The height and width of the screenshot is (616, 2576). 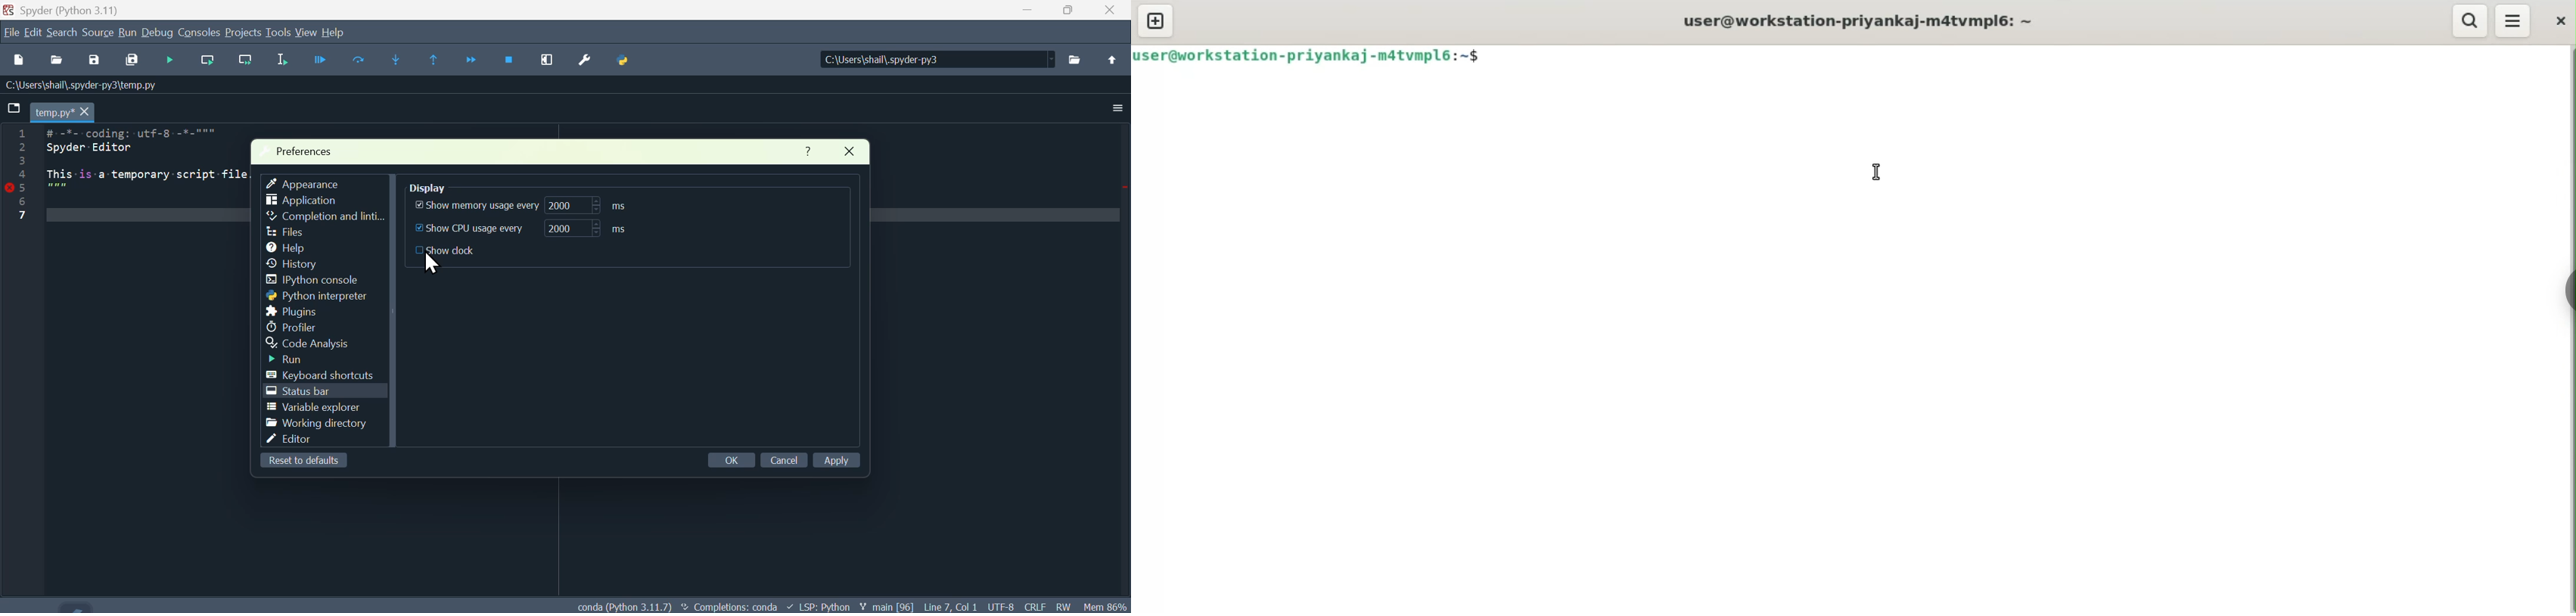 What do you see at coordinates (435, 61) in the screenshot?
I see `Continue execution until same function returns` at bounding box center [435, 61].